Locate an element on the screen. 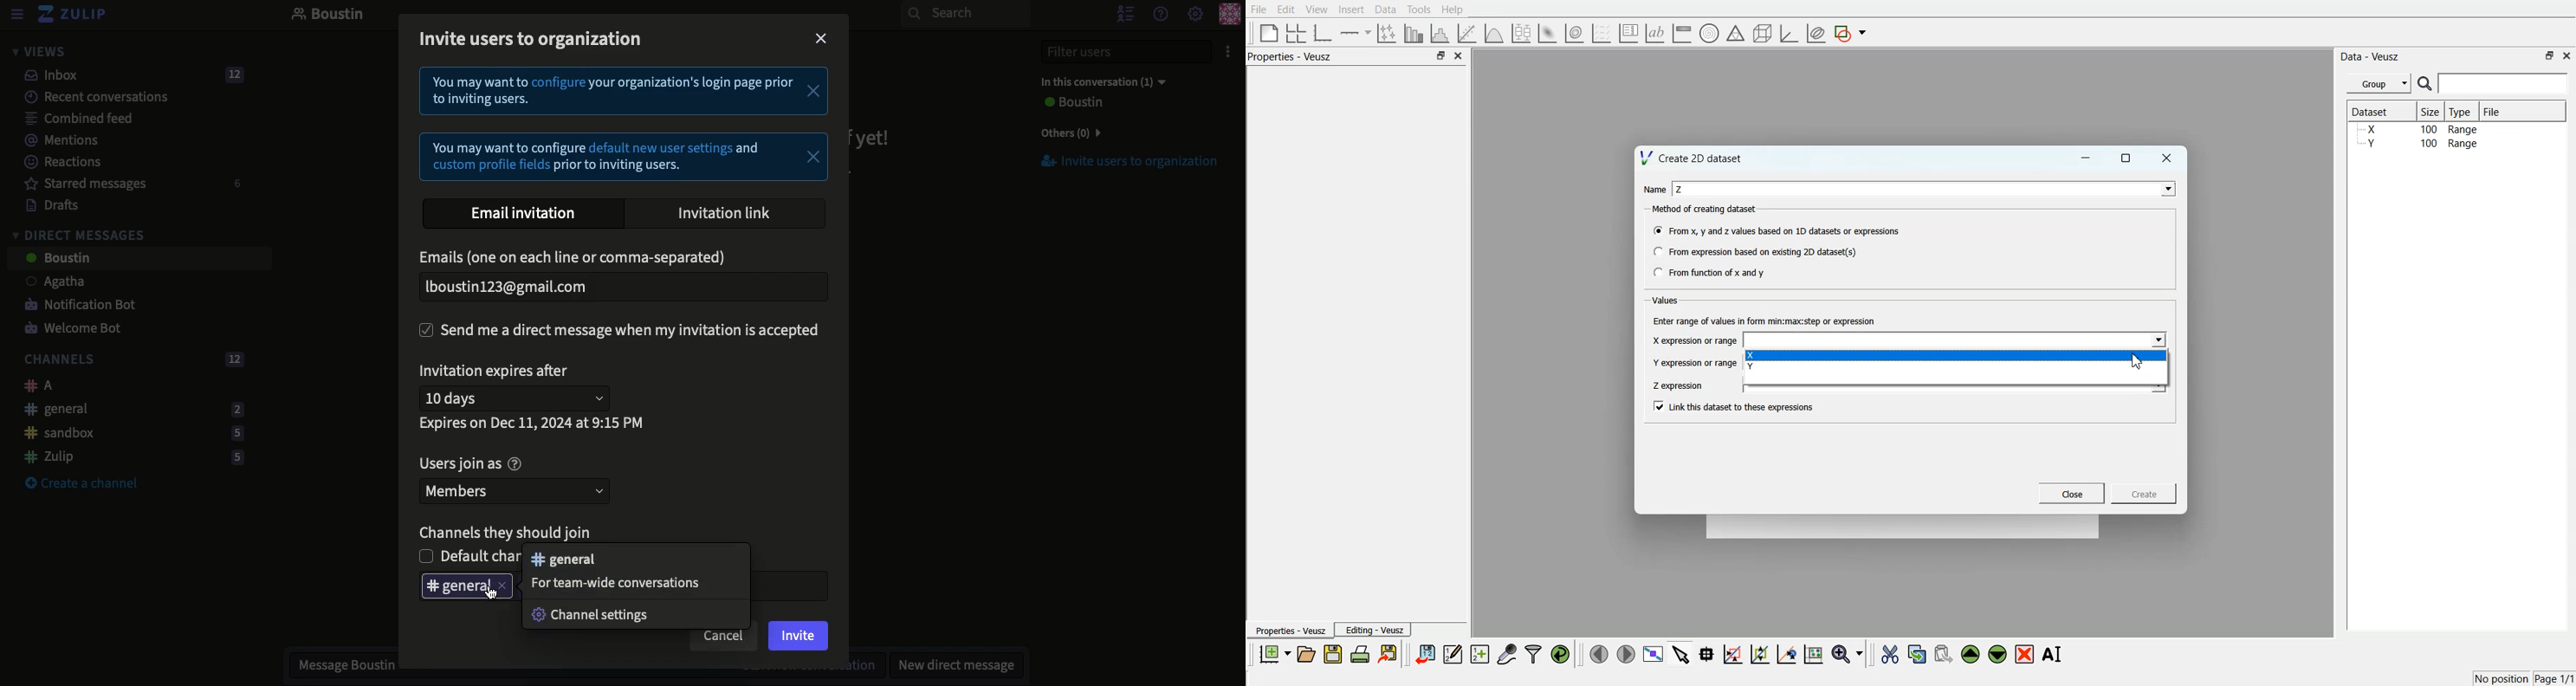 The height and width of the screenshot is (700, 2576). Invite is located at coordinates (799, 637).